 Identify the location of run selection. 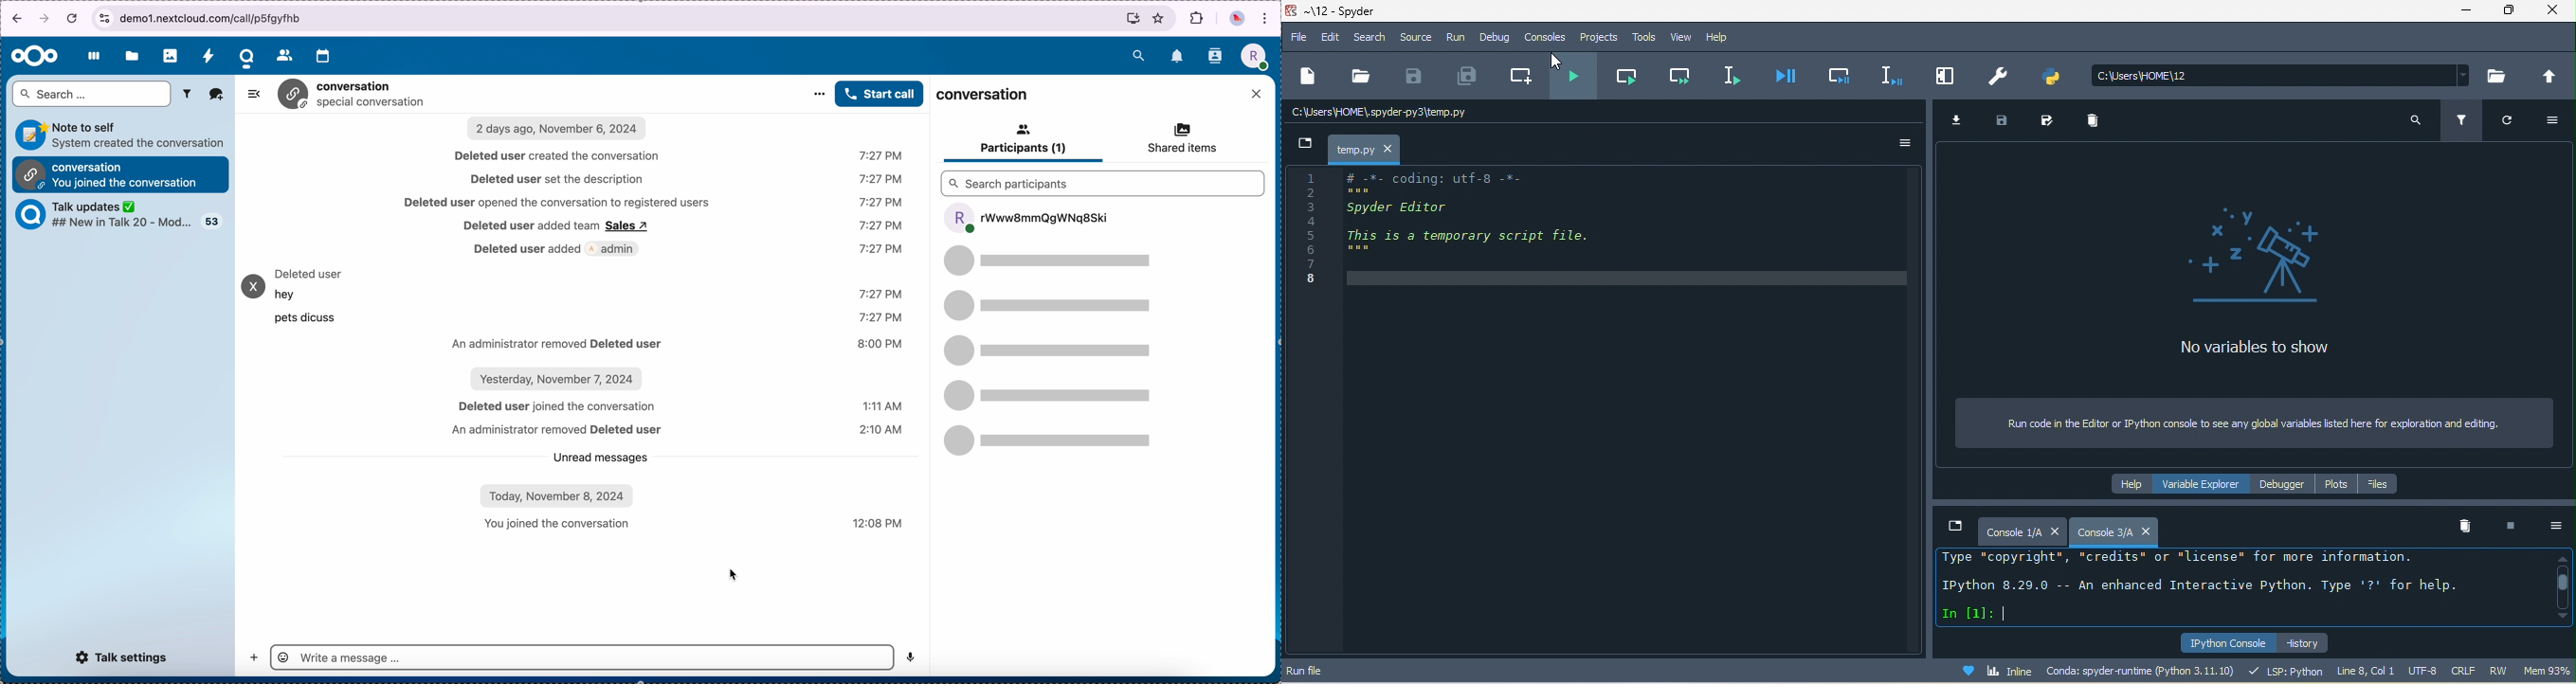
(1736, 76).